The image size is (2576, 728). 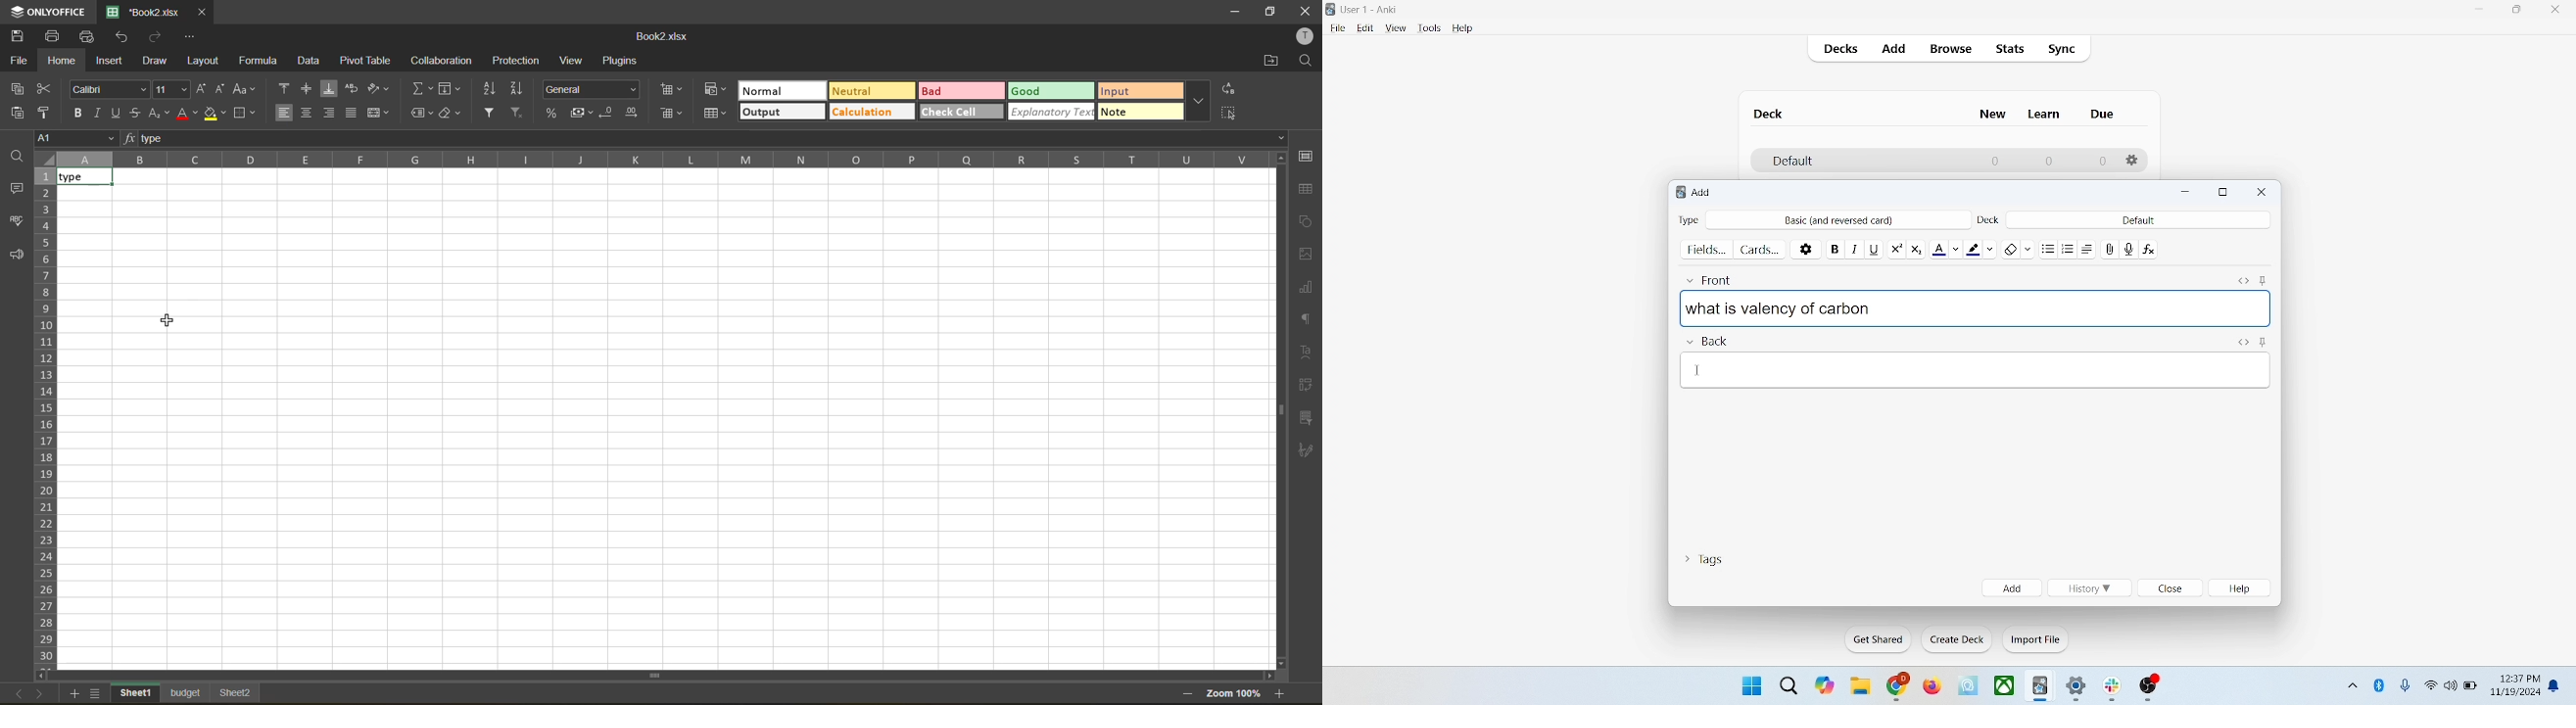 What do you see at coordinates (2047, 161) in the screenshot?
I see `0` at bounding box center [2047, 161].